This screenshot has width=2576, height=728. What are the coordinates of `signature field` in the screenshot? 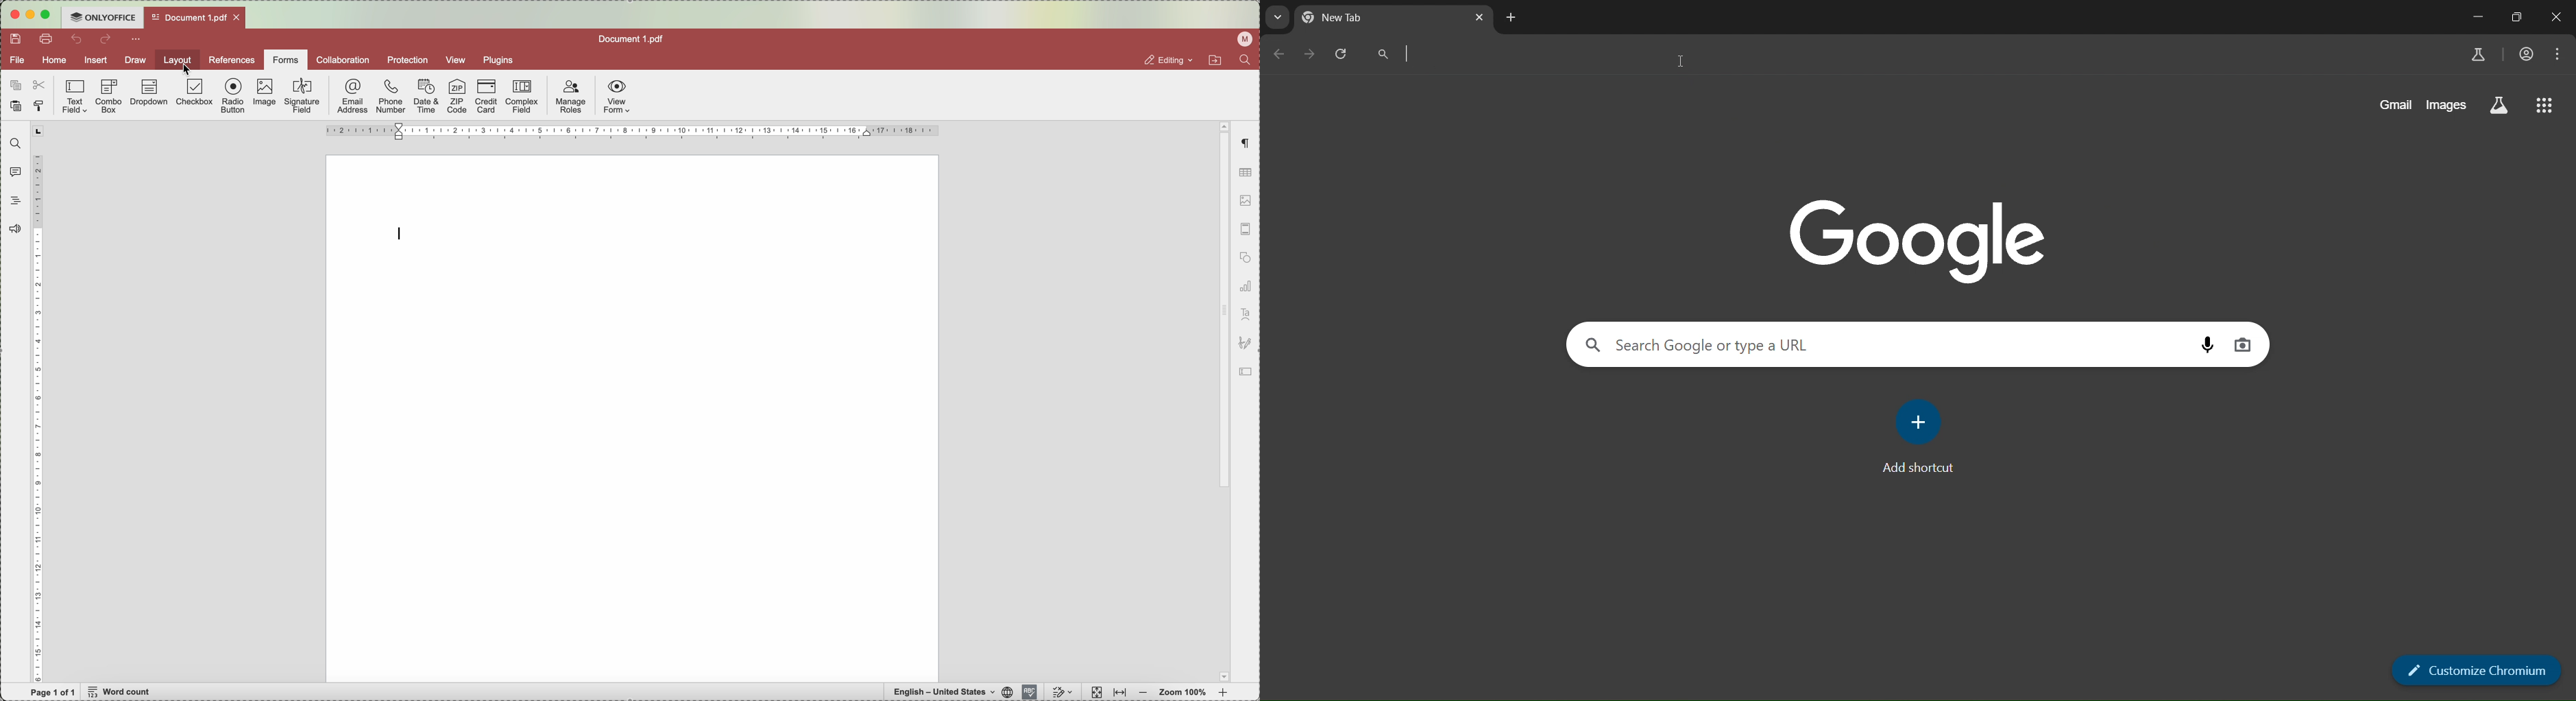 It's located at (303, 97).